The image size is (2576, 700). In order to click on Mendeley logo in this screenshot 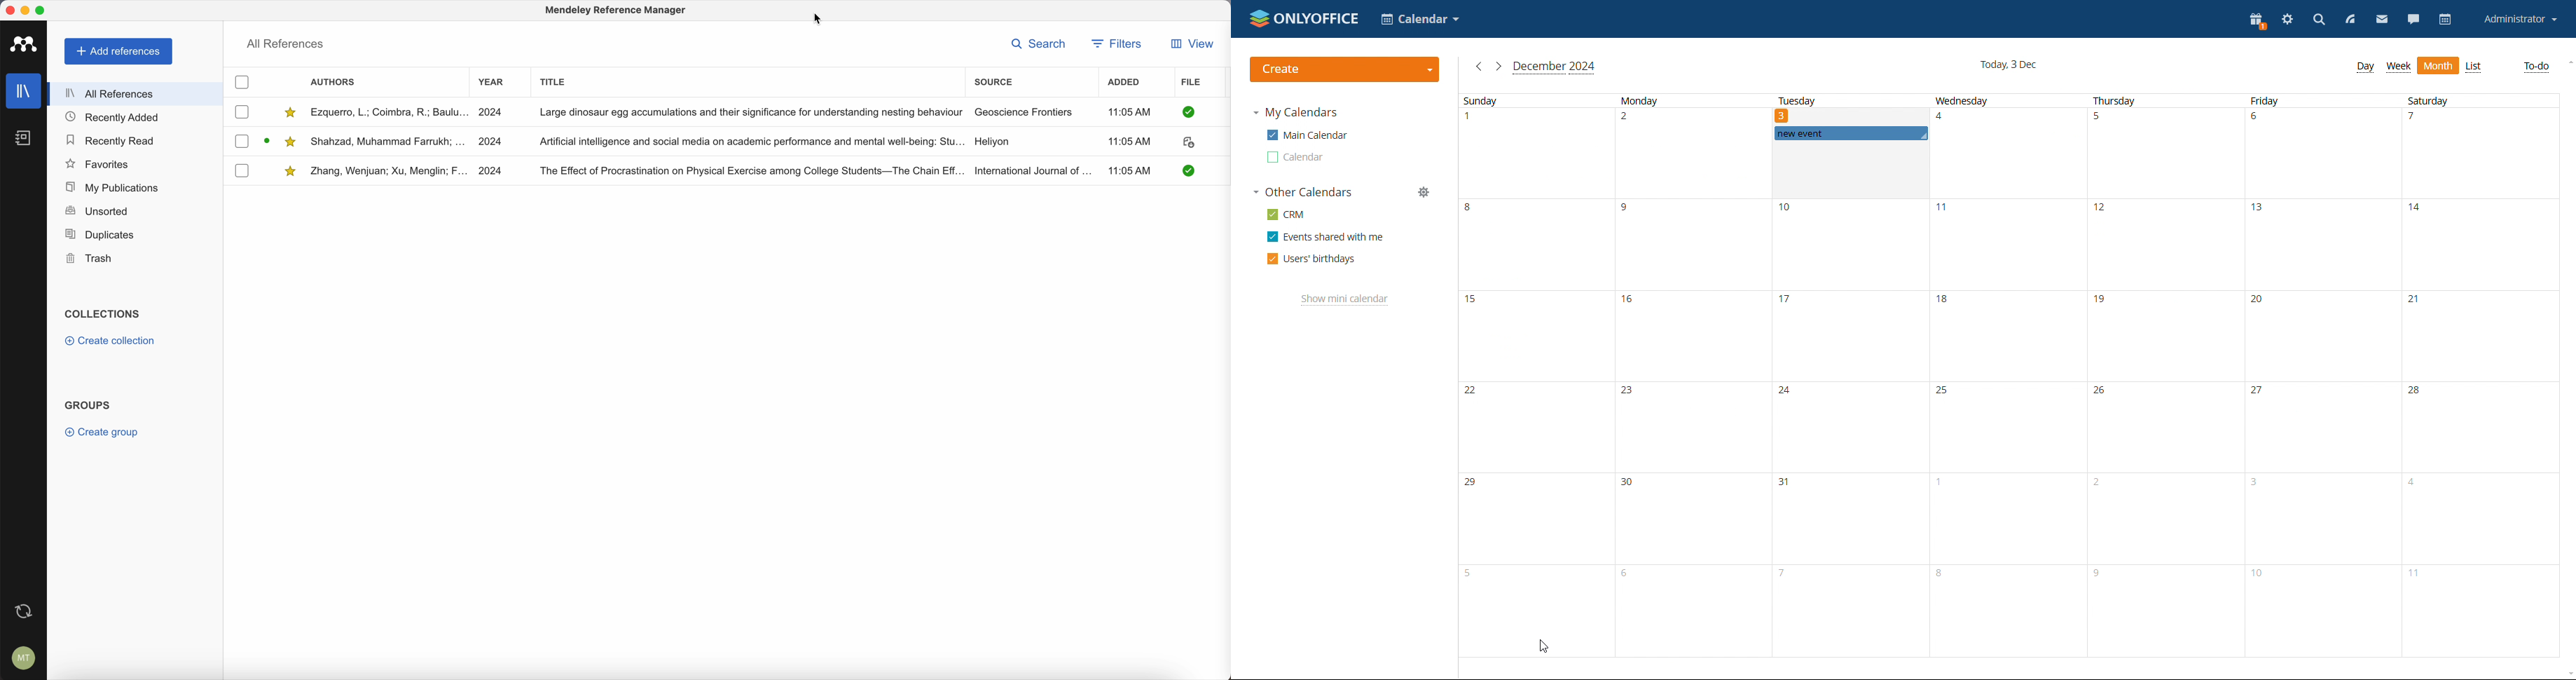, I will do `click(26, 46)`.